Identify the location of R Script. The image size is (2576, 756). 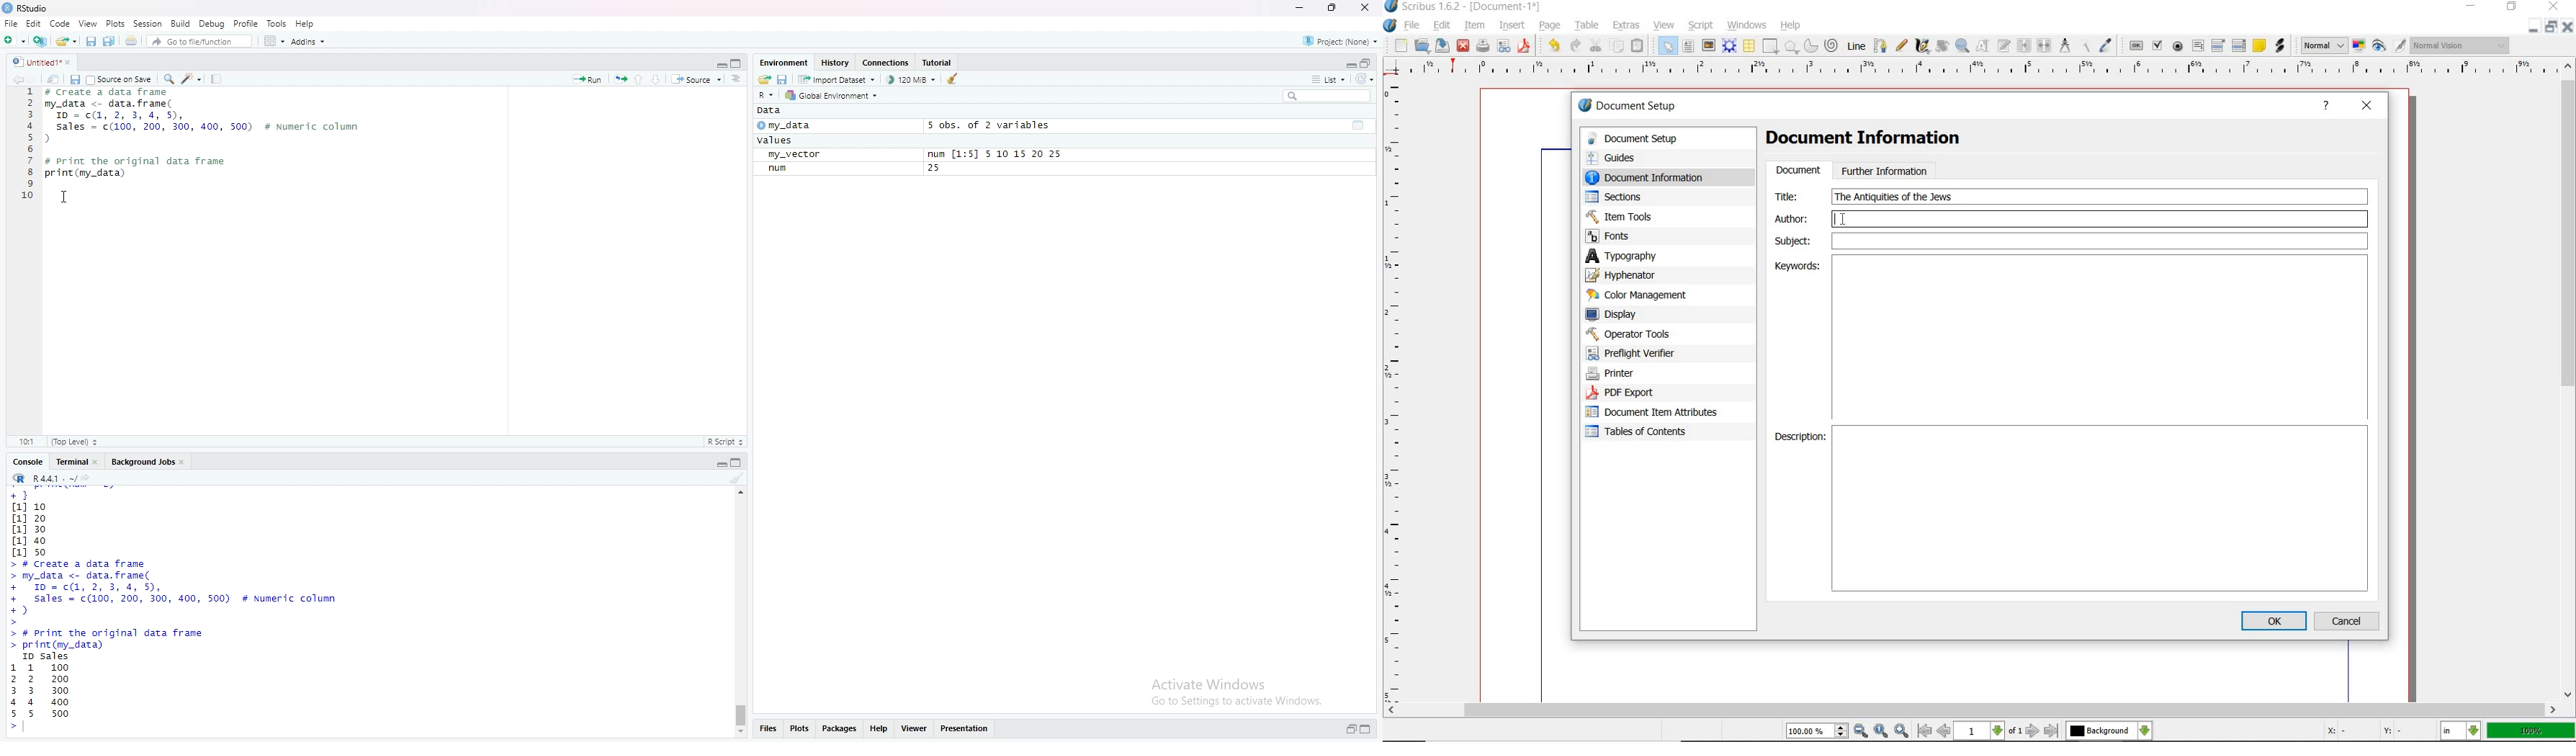
(730, 442).